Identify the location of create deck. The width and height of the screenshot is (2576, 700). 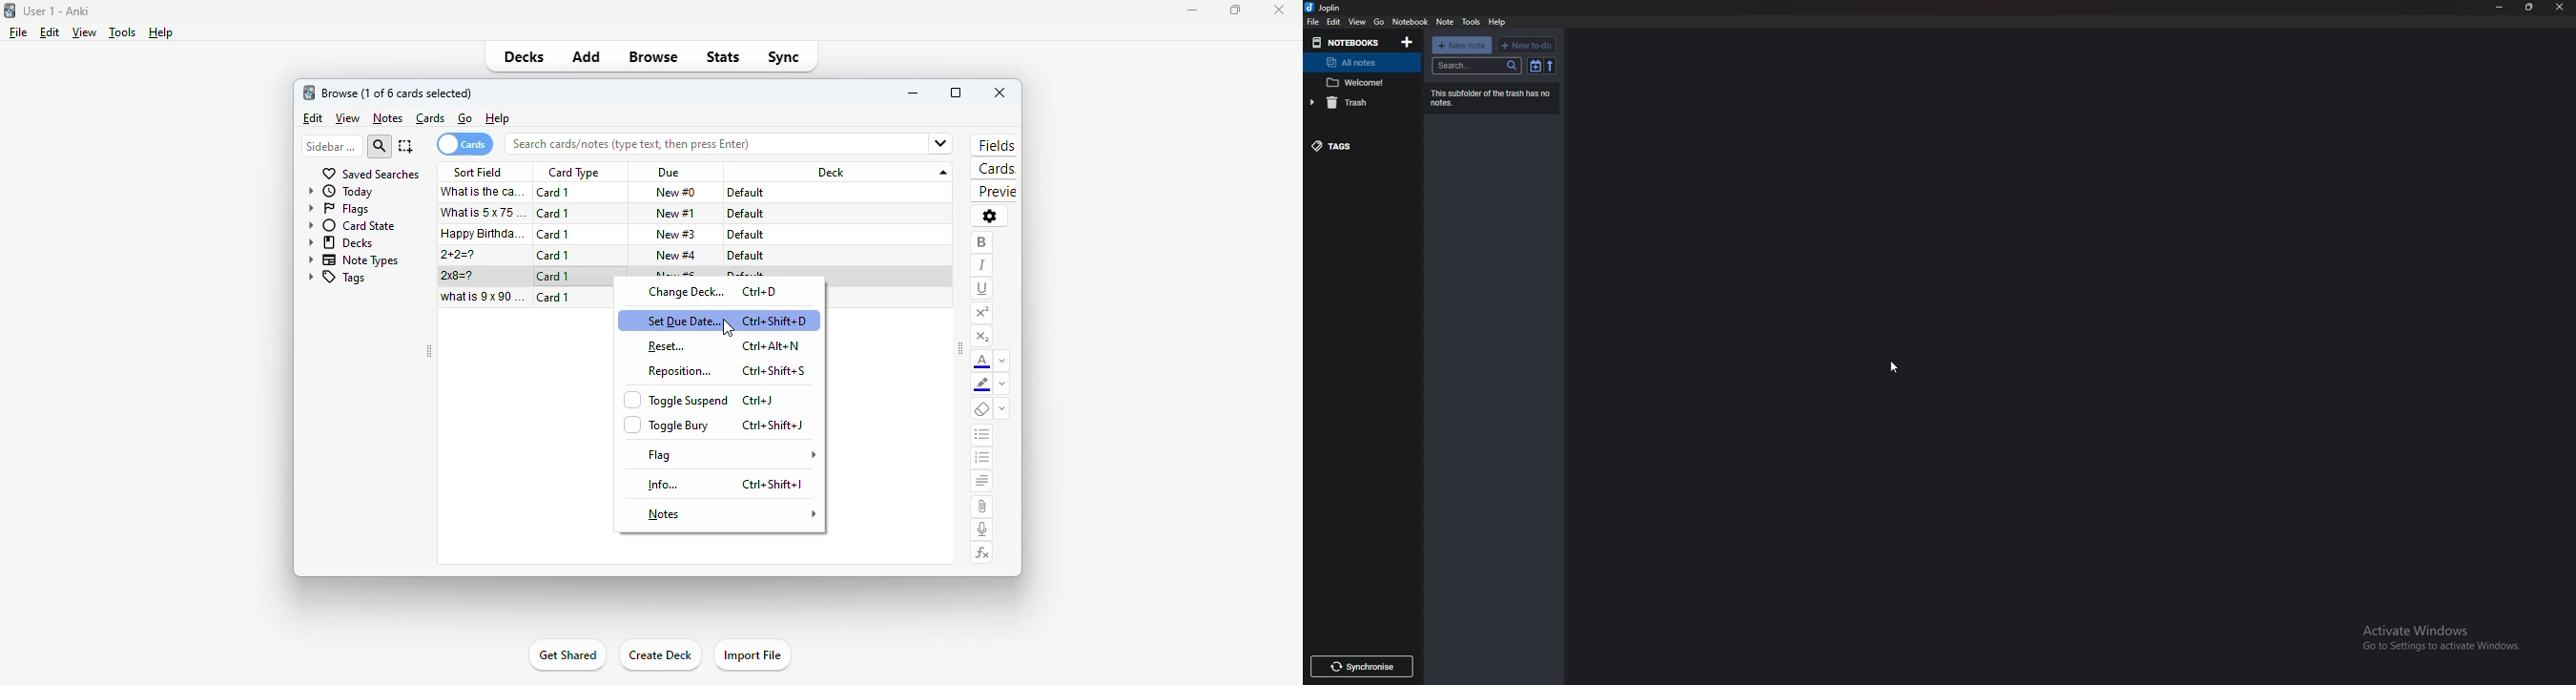
(660, 655).